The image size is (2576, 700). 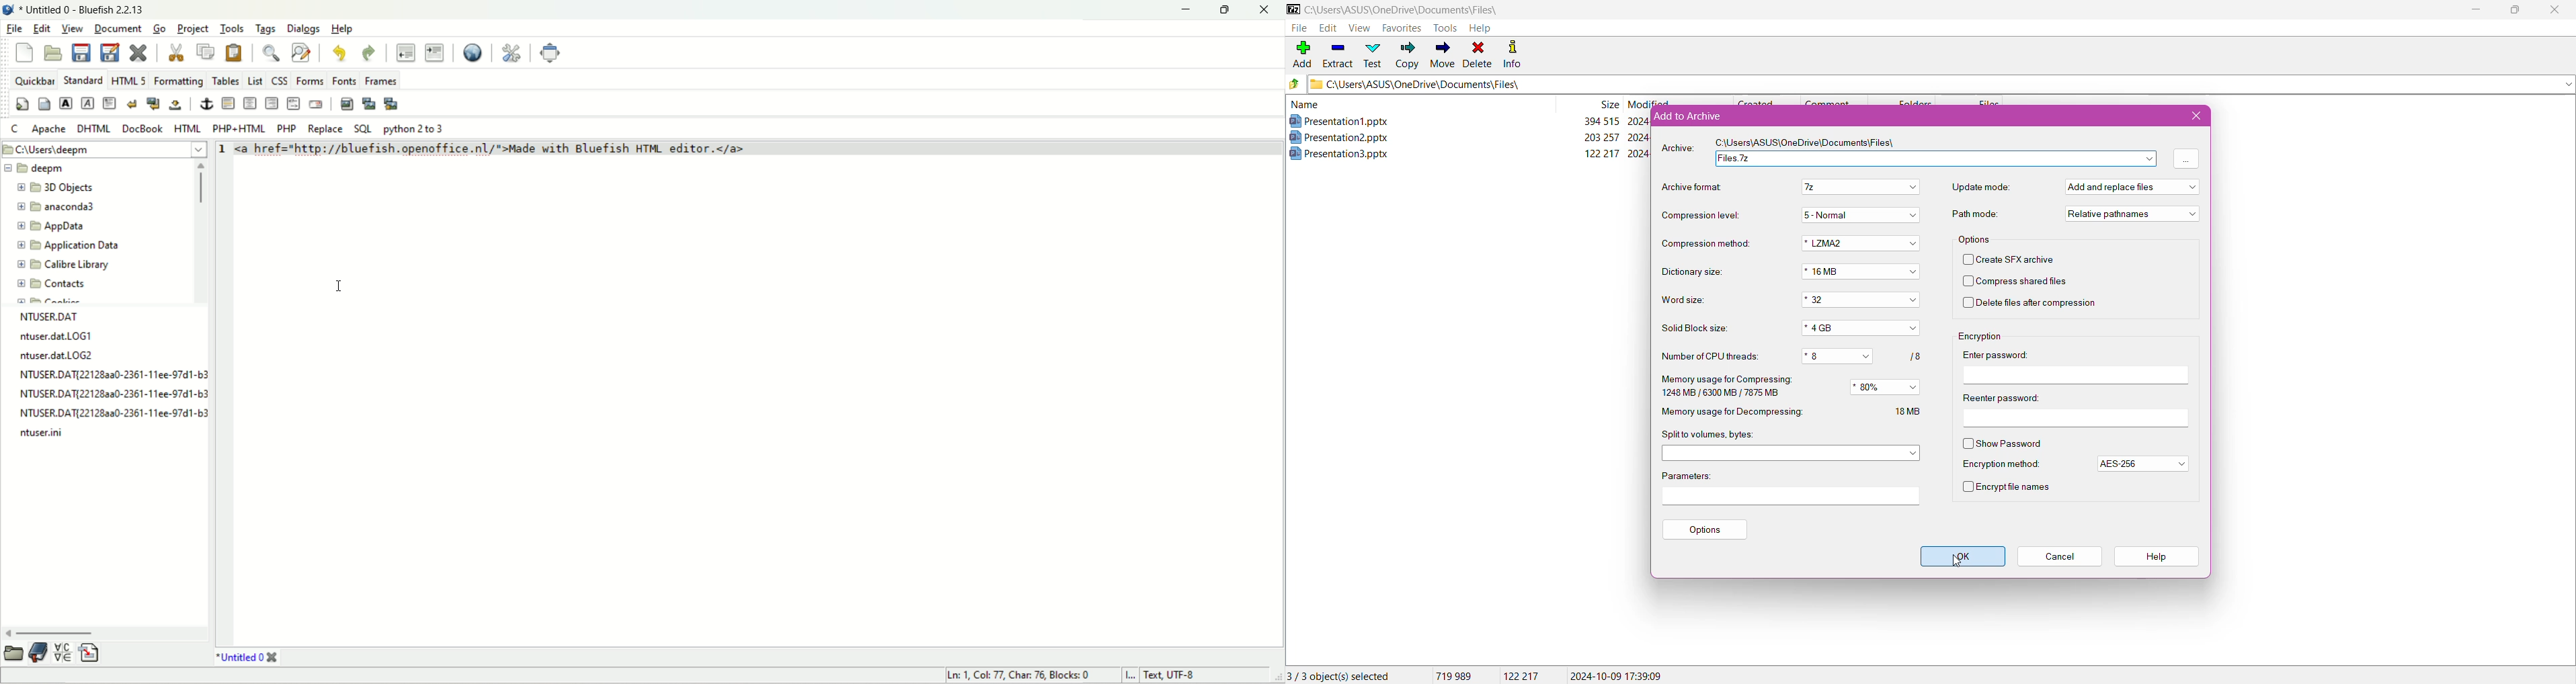 What do you see at coordinates (1691, 116) in the screenshot?
I see `Add to Archive` at bounding box center [1691, 116].